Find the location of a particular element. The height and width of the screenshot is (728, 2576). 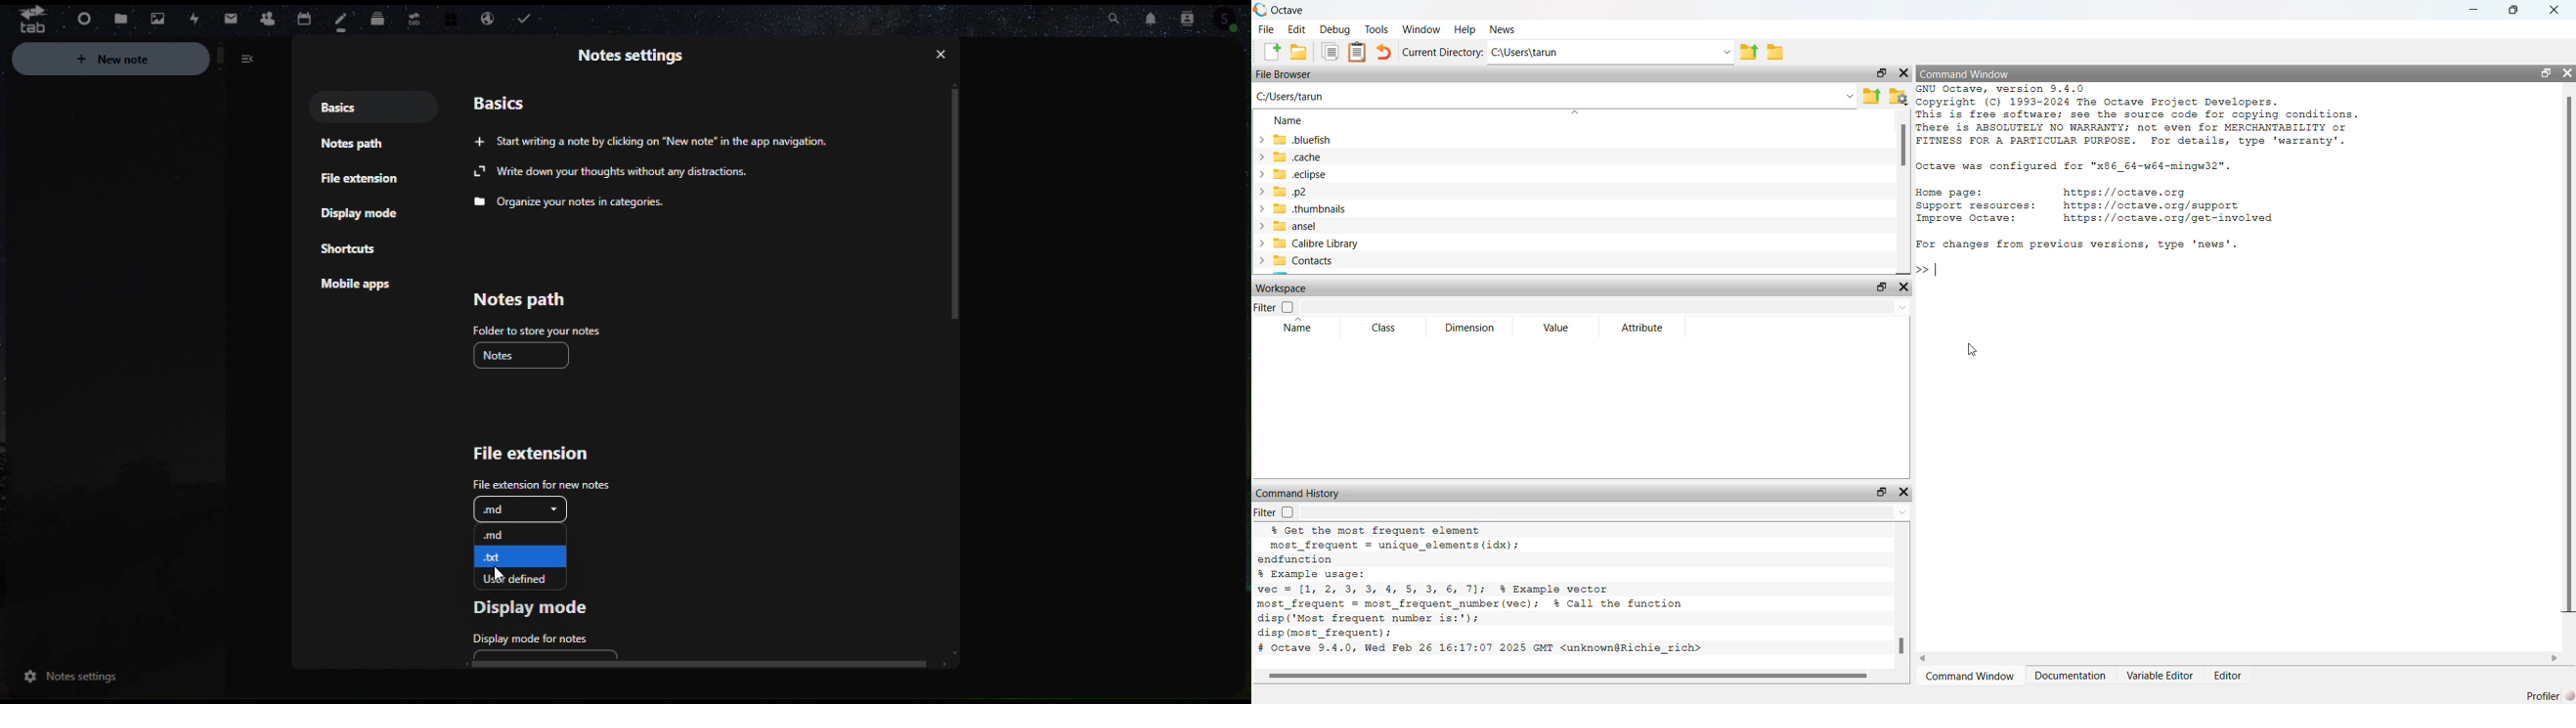

.md is located at coordinates (518, 509).